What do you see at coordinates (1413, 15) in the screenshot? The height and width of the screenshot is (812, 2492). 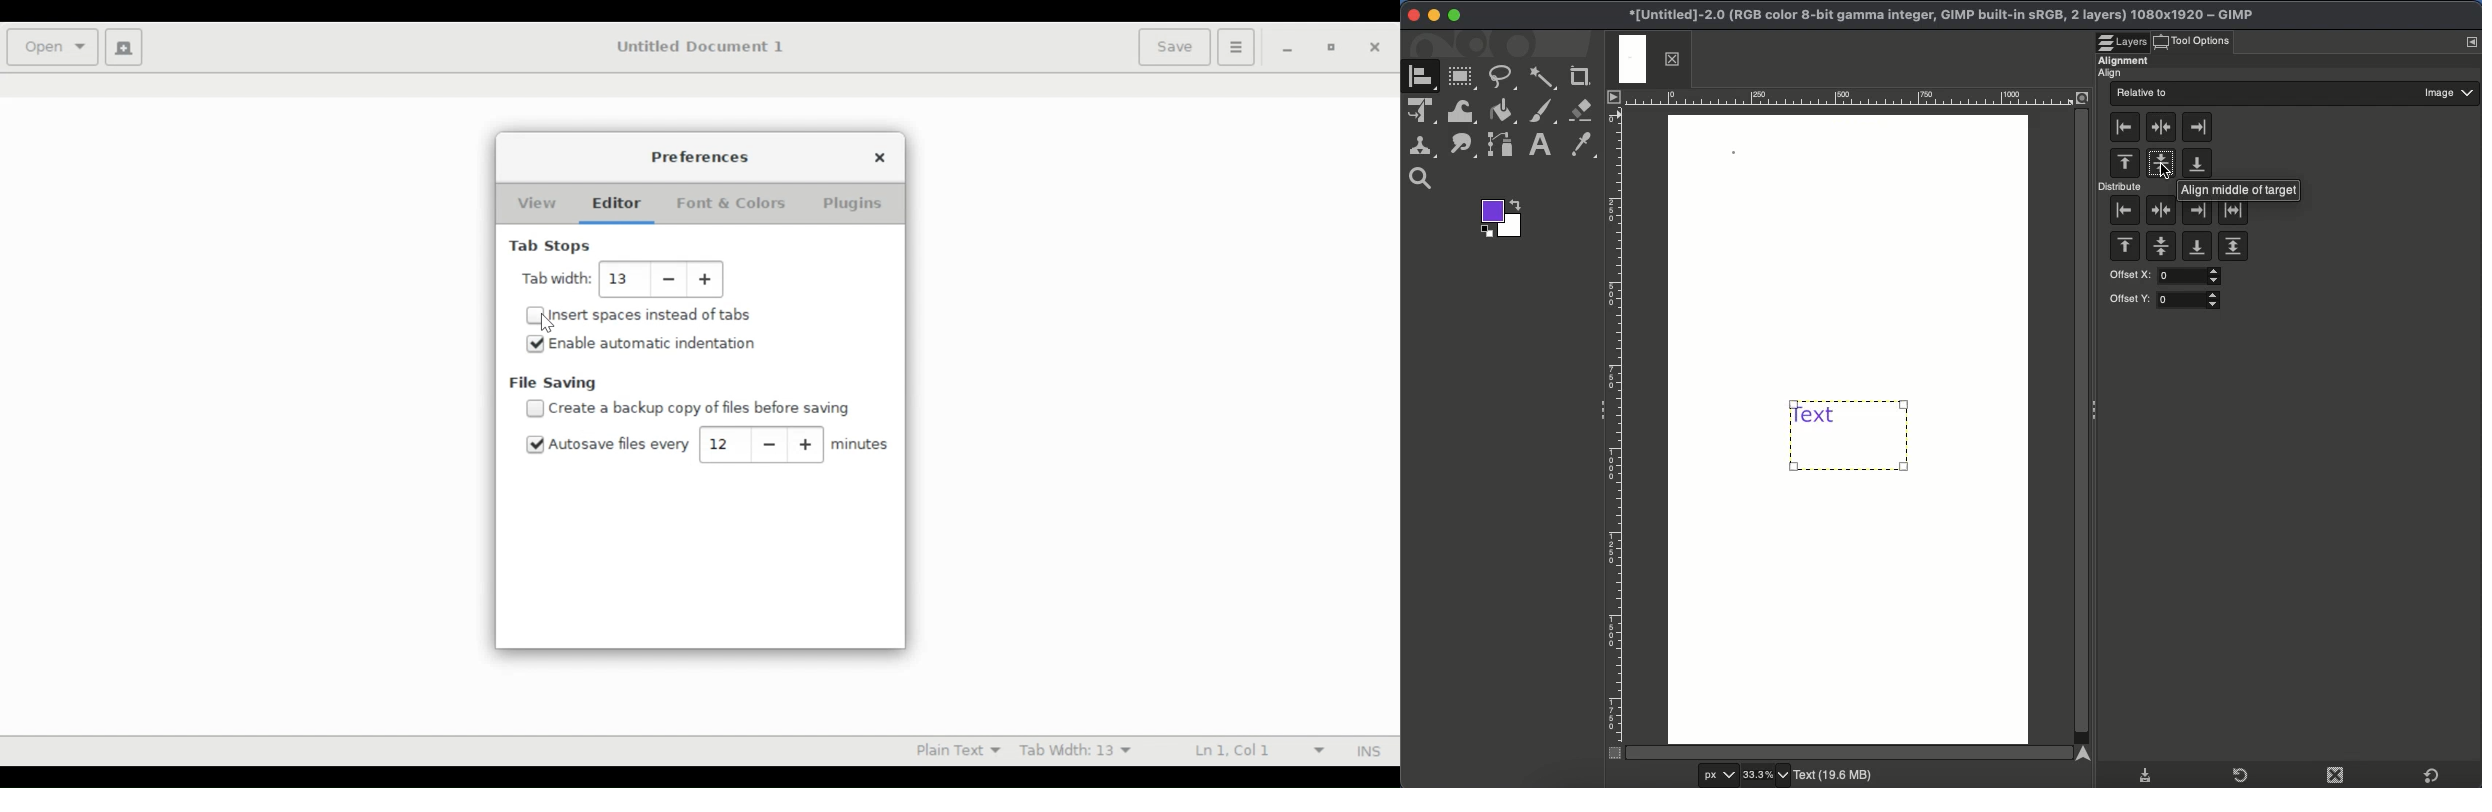 I see `Close` at bounding box center [1413, 15].